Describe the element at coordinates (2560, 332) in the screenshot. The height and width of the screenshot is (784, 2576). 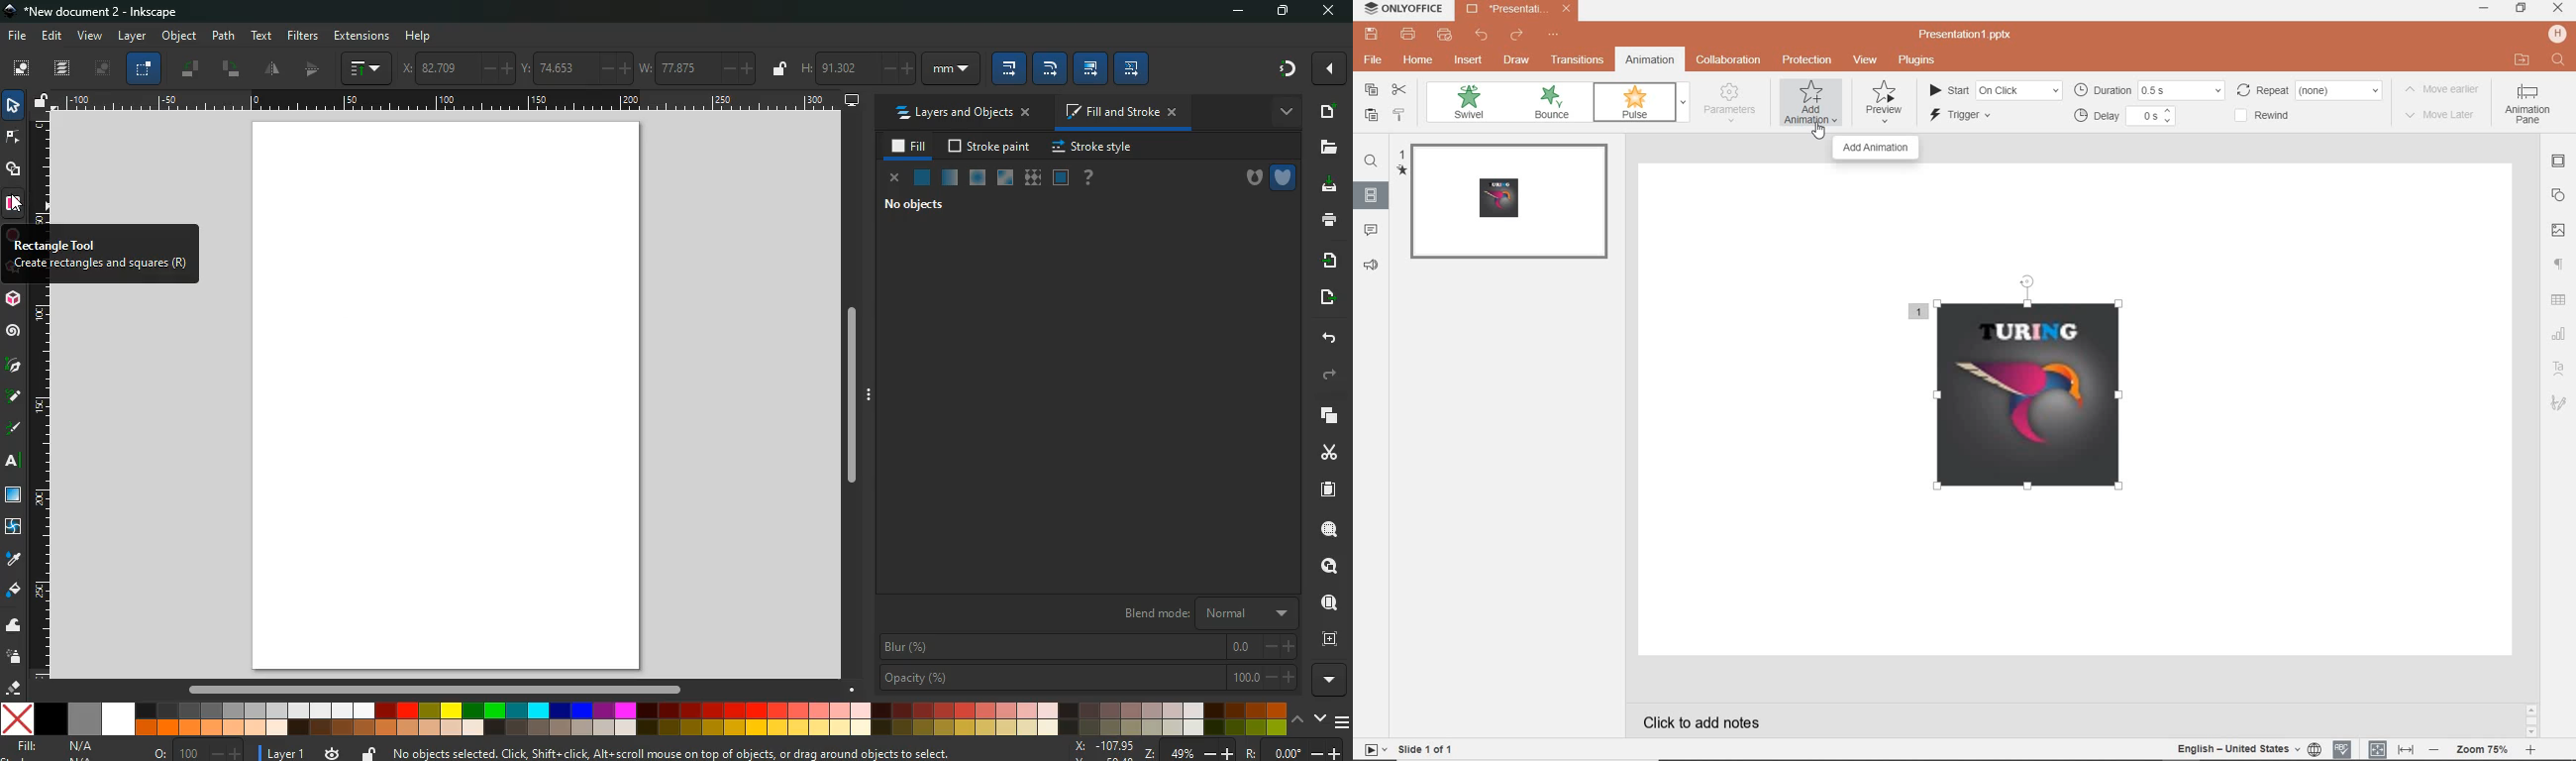
I see `chart` at that location.